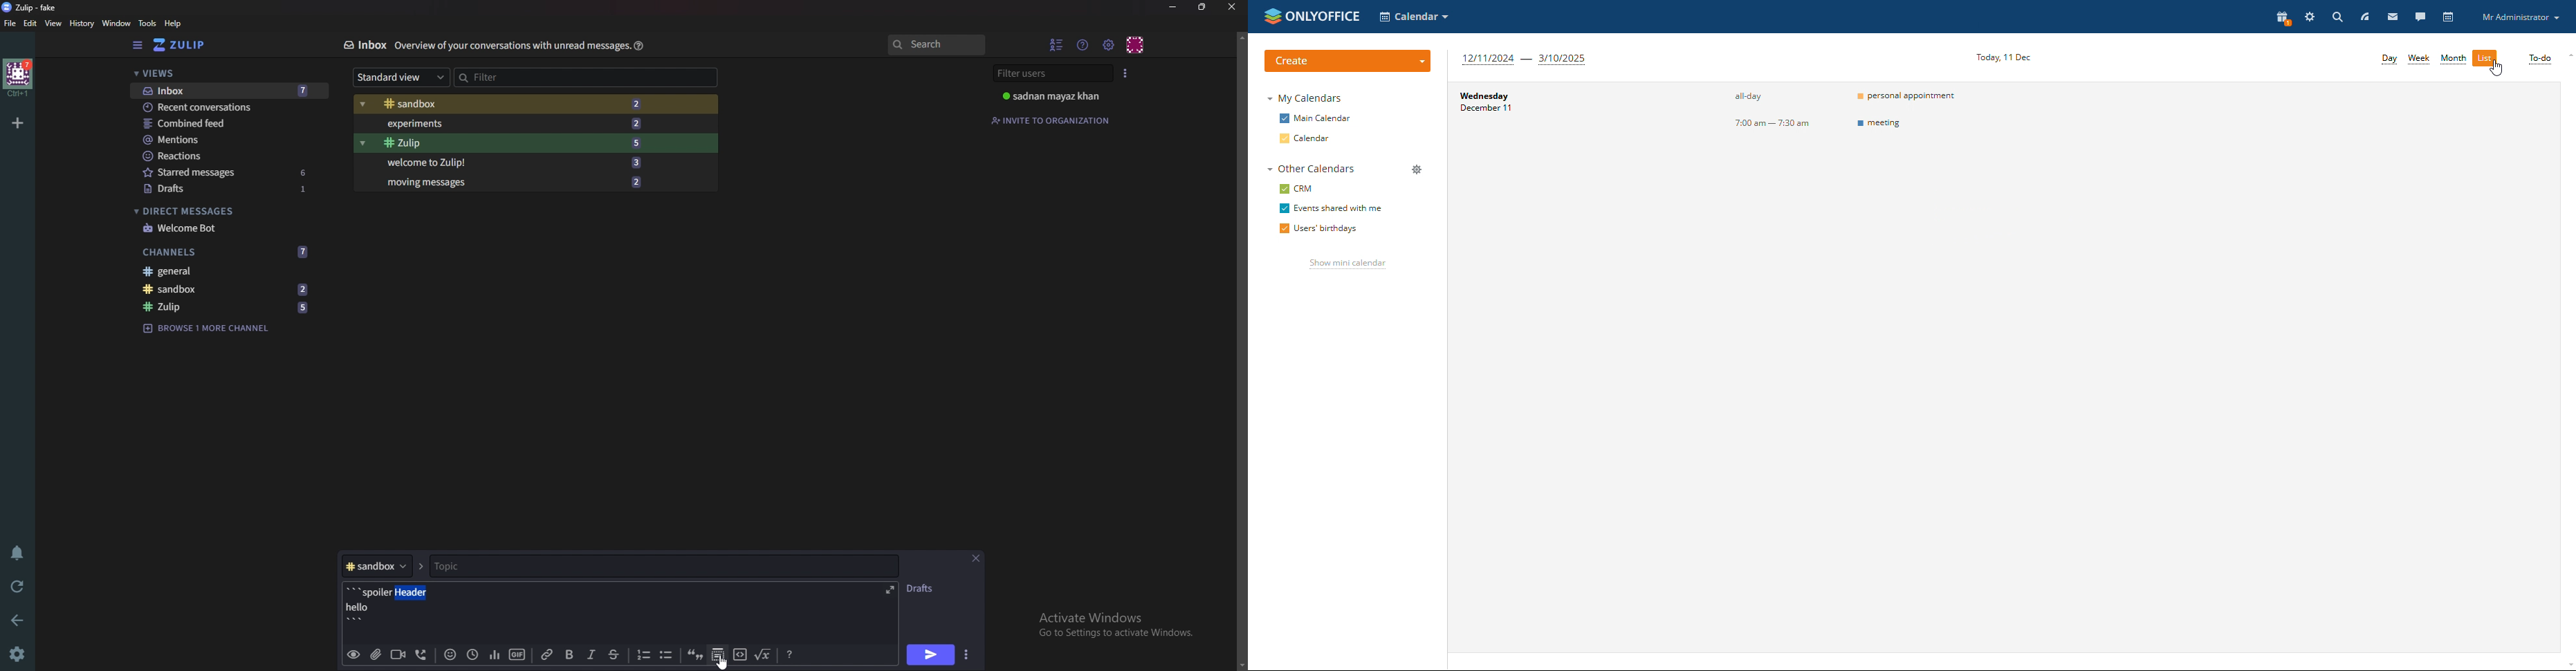 The height and width of the screenshot is (672, 2576). I want to click on '''Spoiler header hello''', so click(391, 606).